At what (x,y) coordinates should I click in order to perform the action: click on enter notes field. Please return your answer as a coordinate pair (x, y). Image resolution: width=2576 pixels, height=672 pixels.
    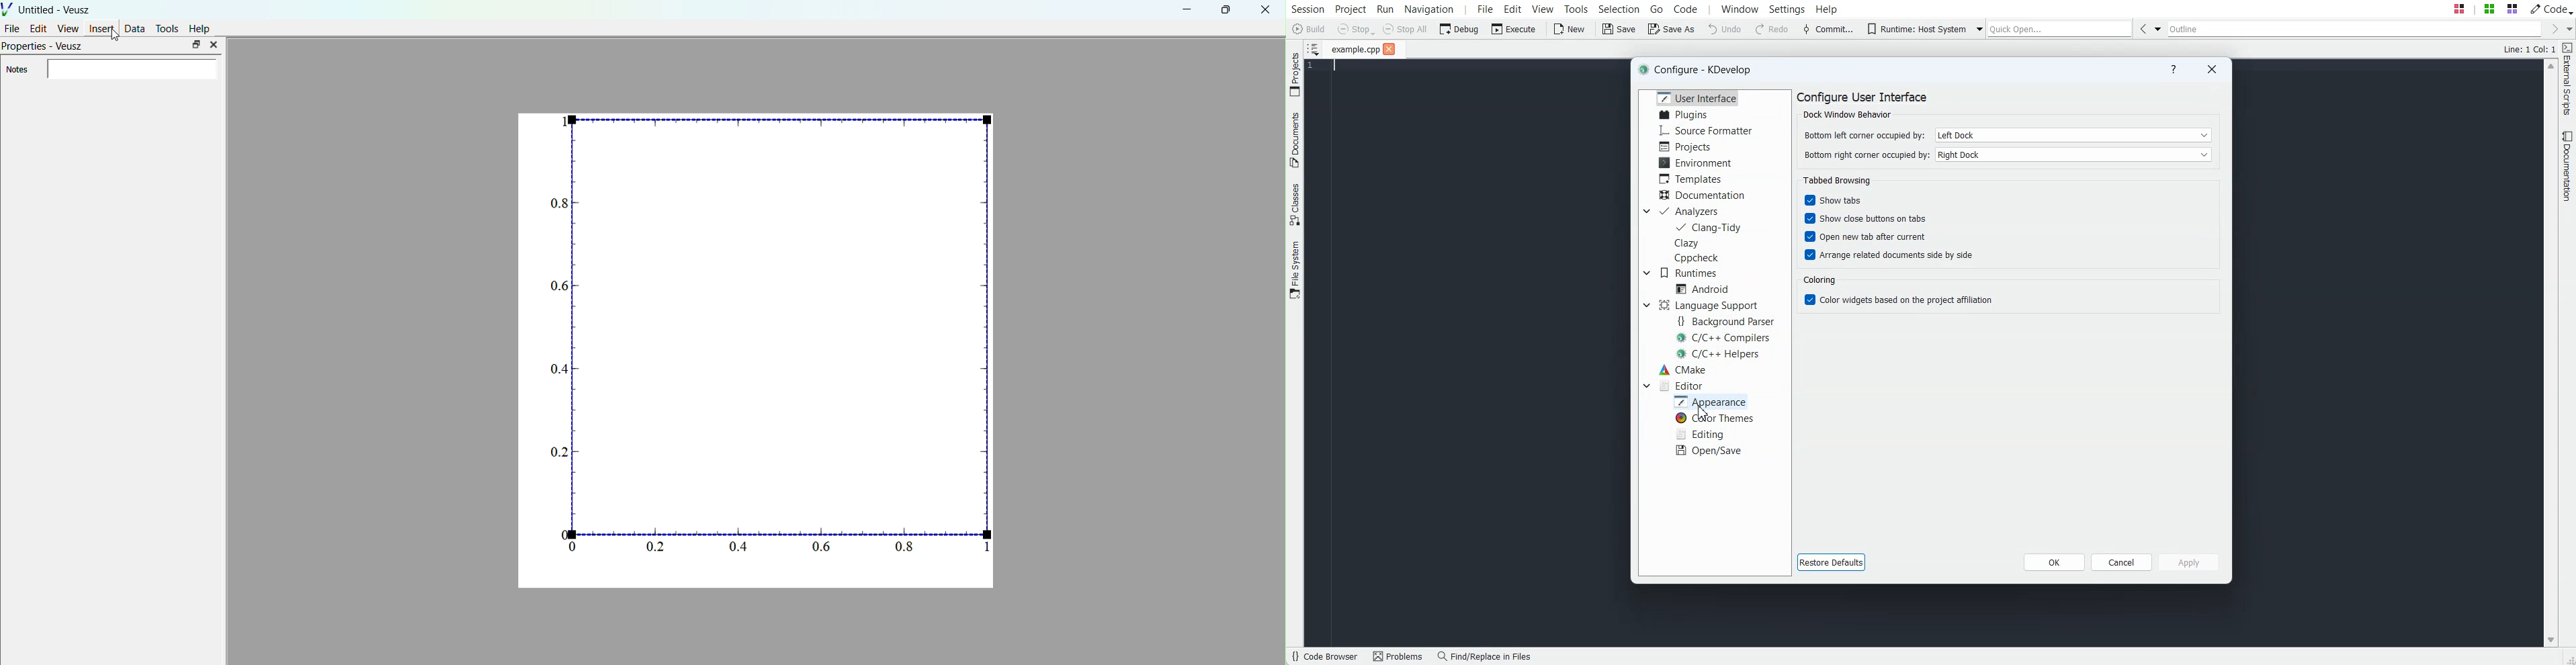
    Looking at the image, I should click on (131, 70).